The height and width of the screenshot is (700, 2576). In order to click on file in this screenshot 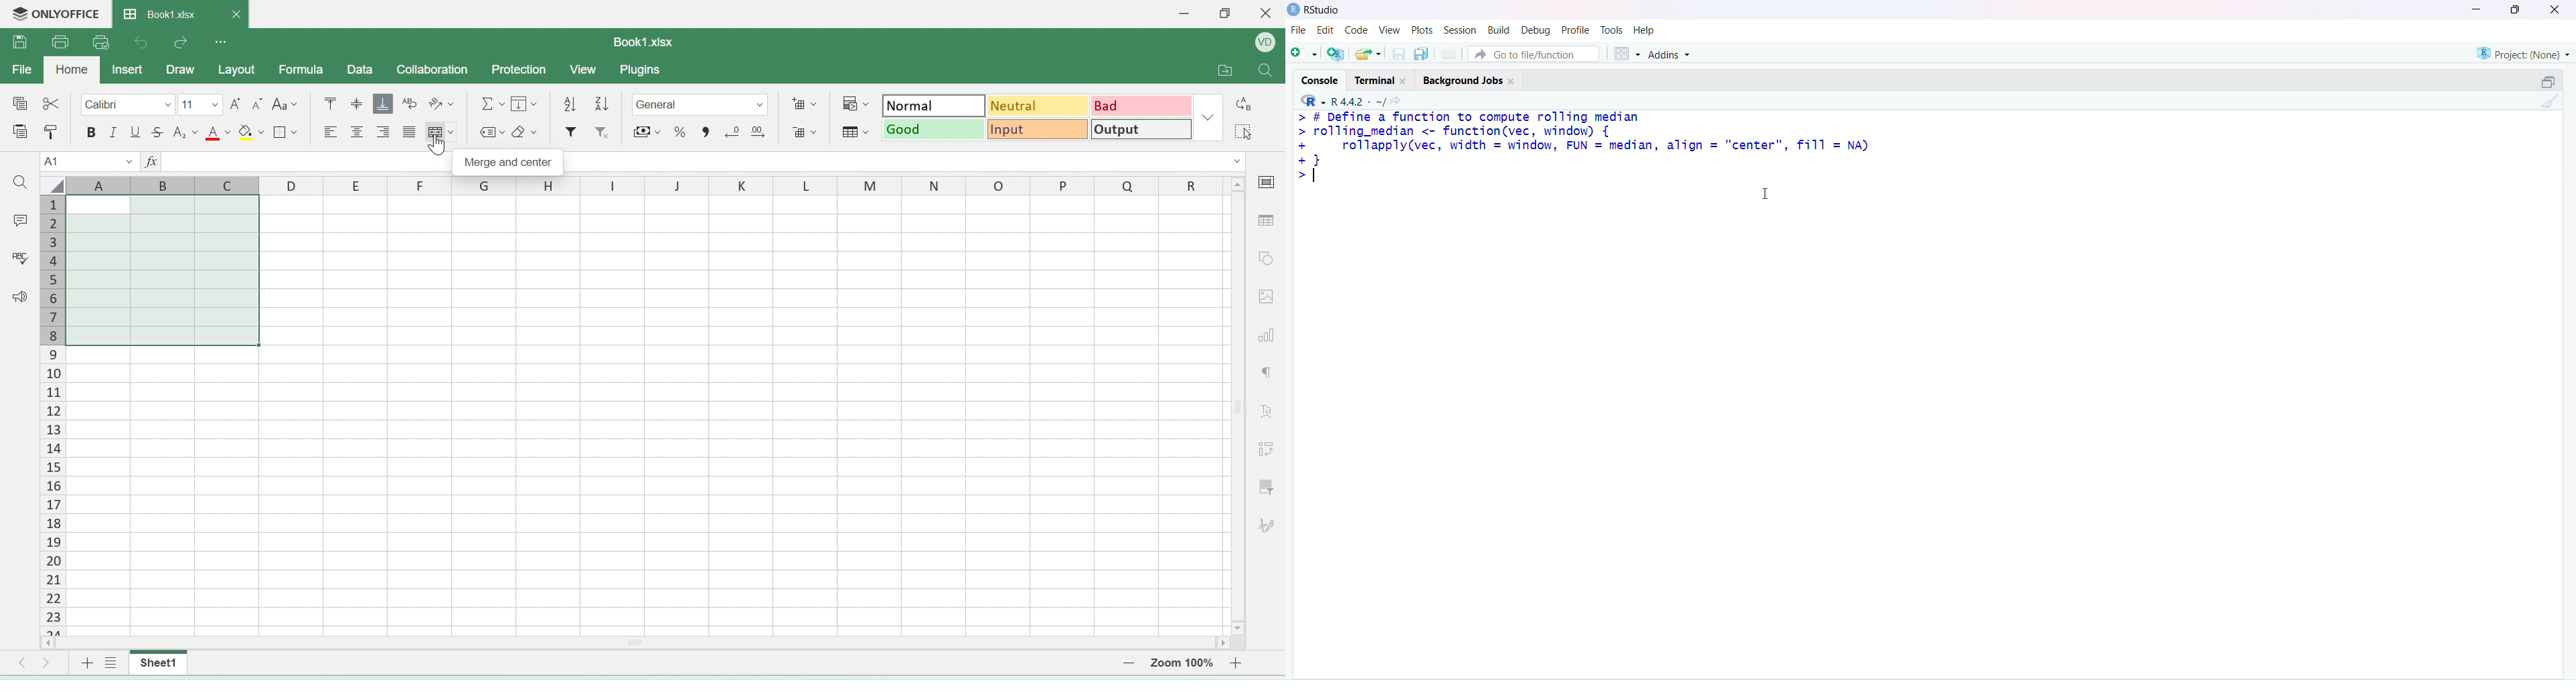, I will do `click(1297, 29)`.